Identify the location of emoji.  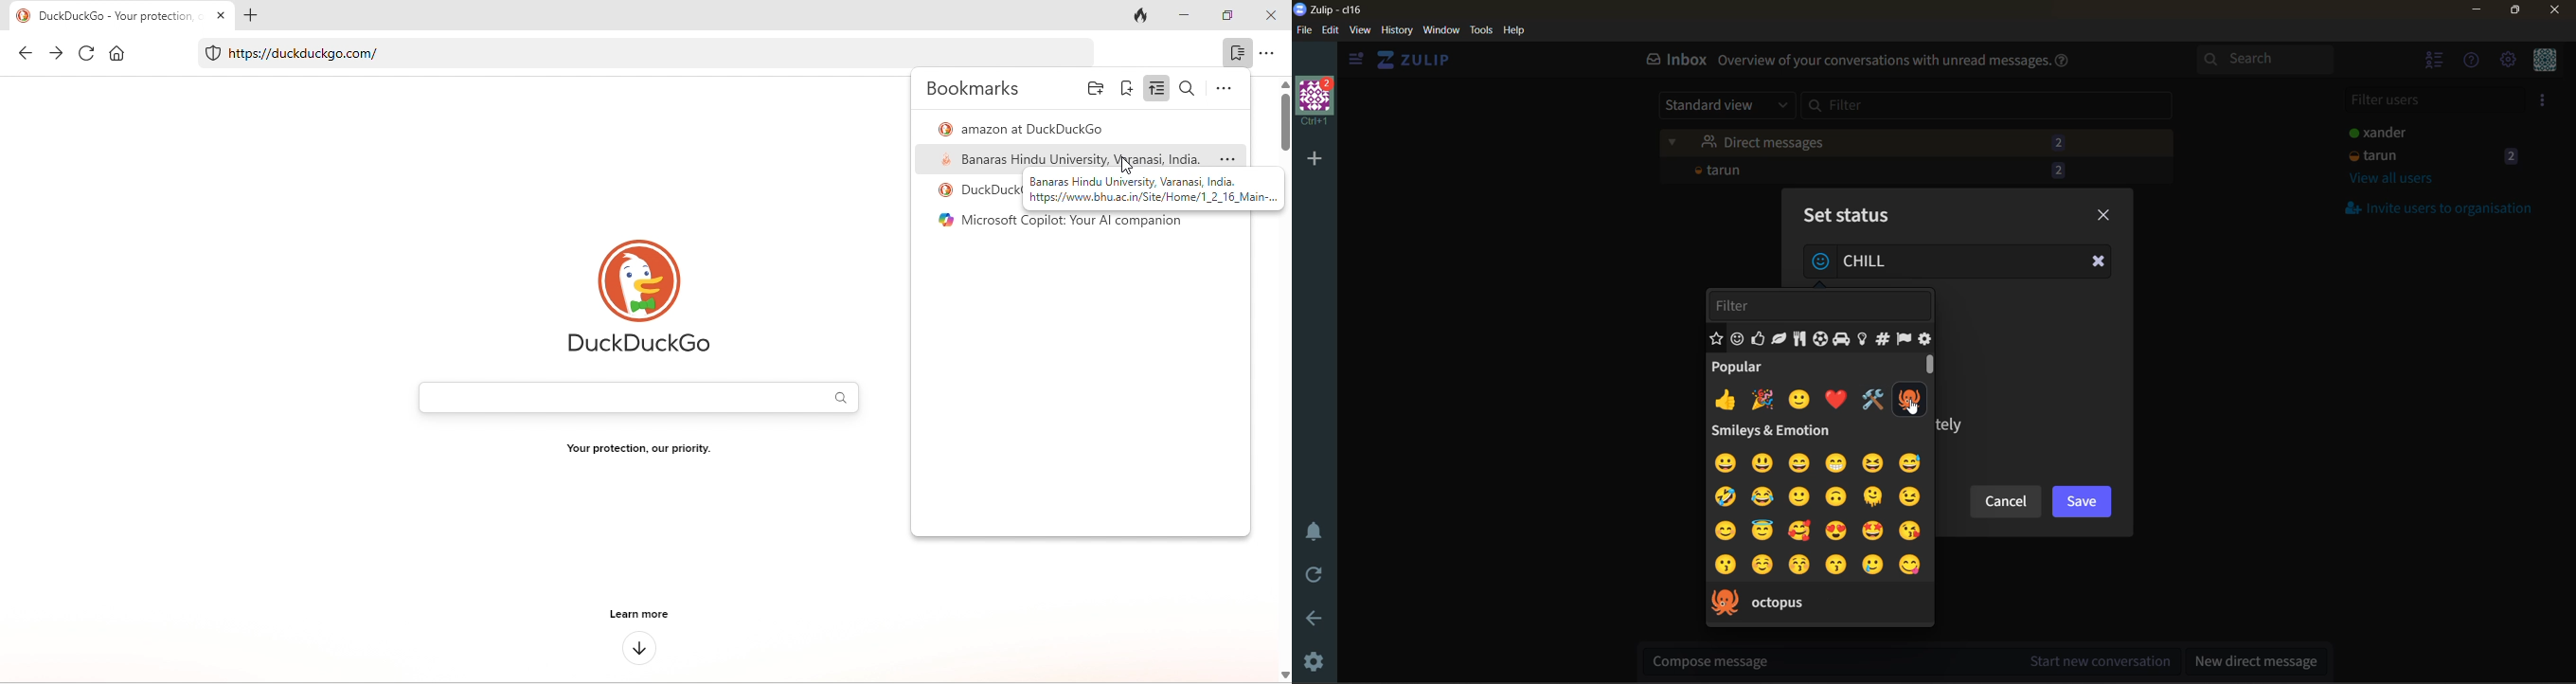
(1836, 497).